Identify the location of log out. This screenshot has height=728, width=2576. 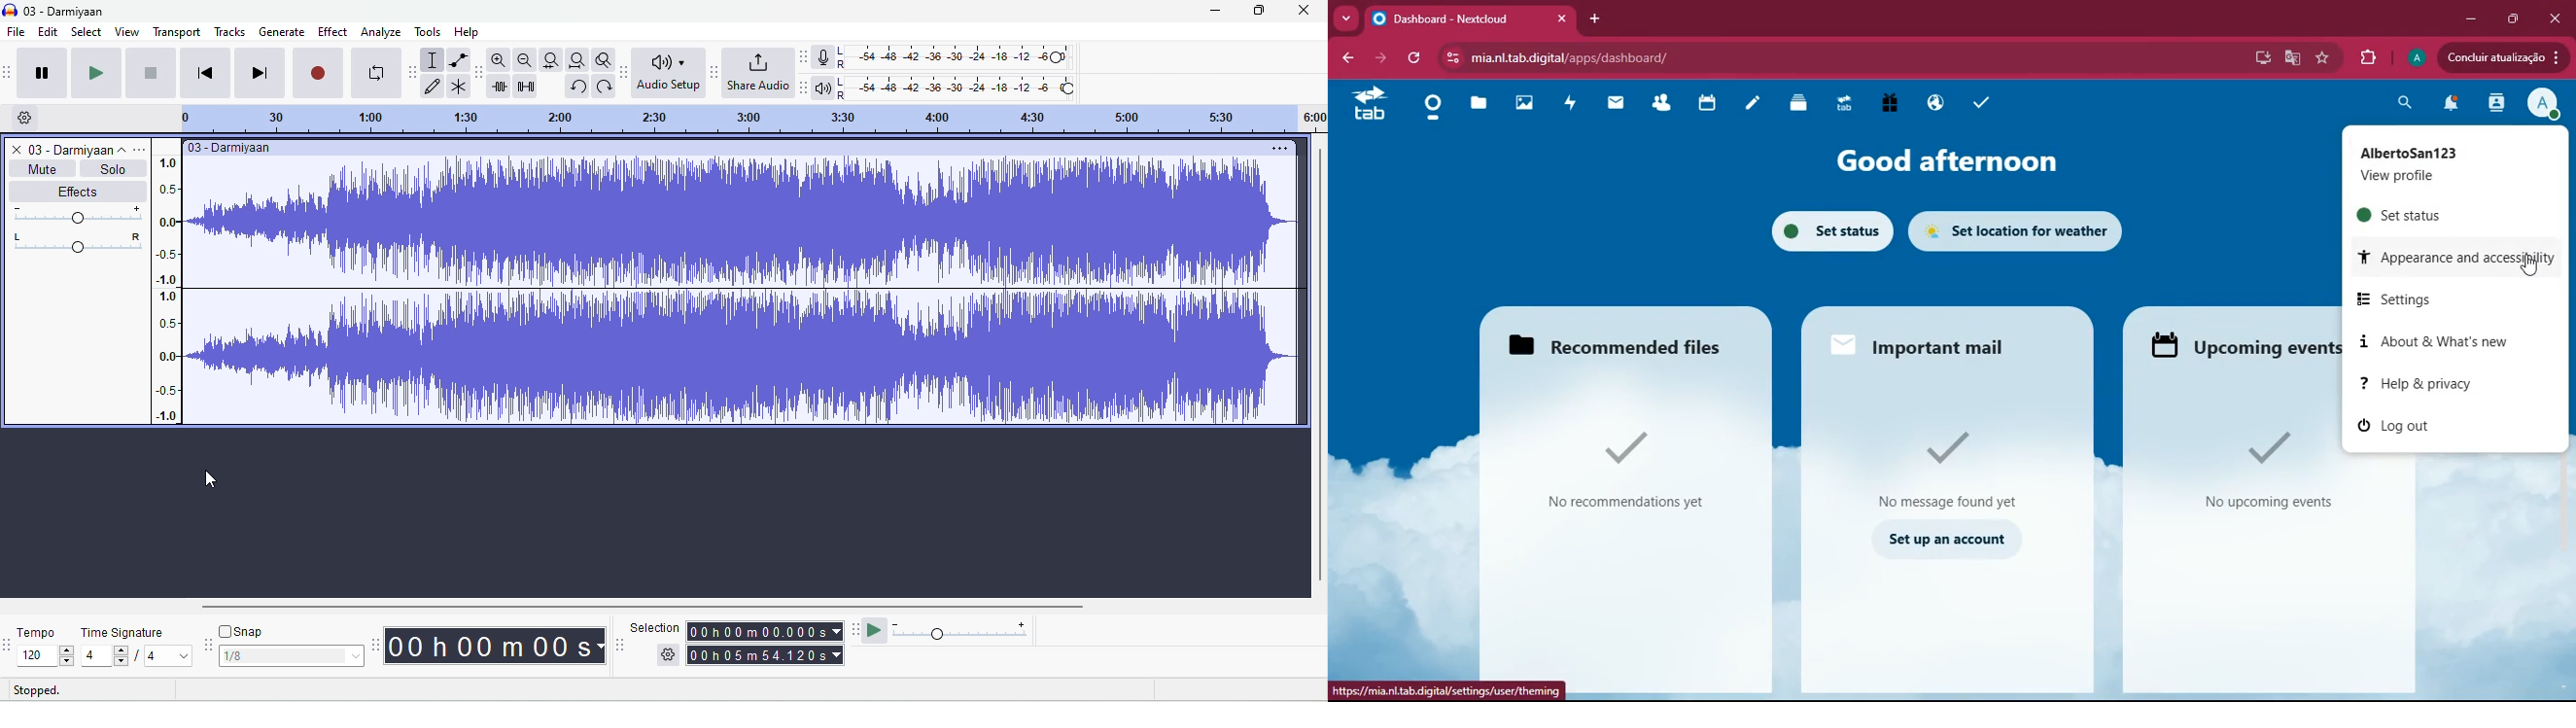
(2440, 425).